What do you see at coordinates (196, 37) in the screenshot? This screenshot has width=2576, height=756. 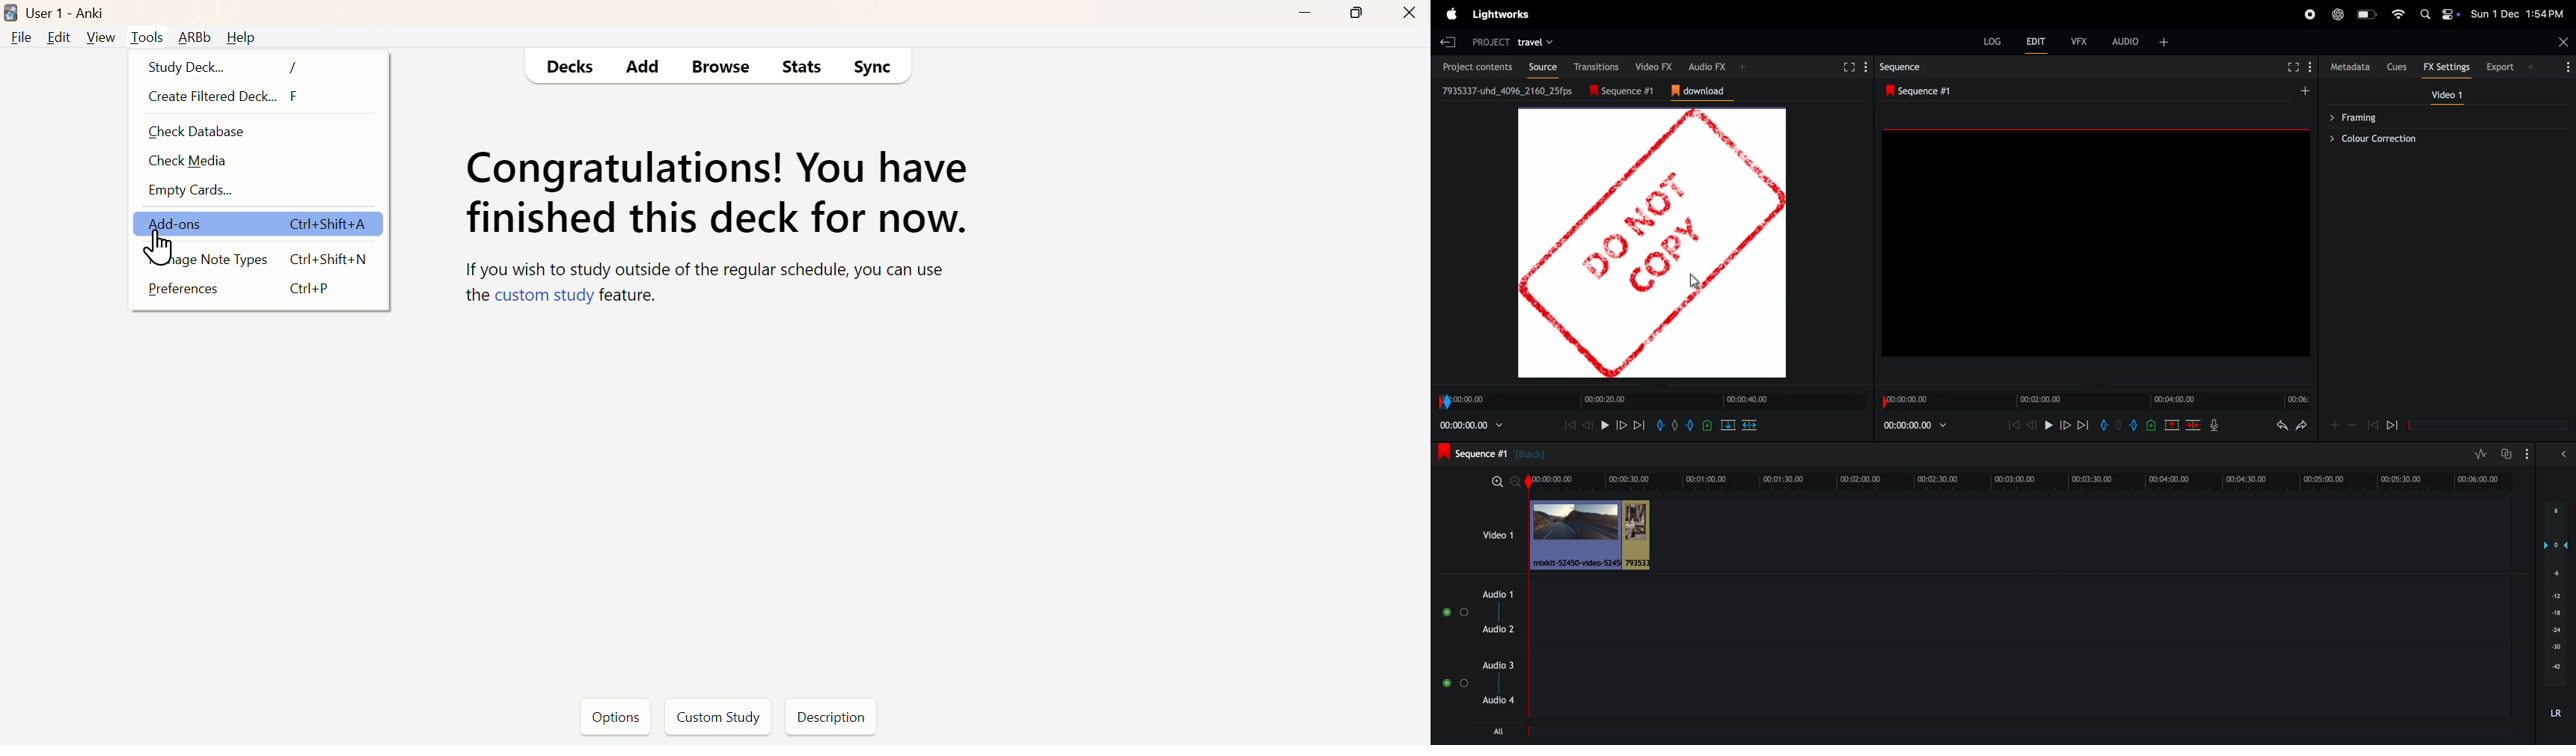 I see `ARBb` at bounding box center [196, 37].